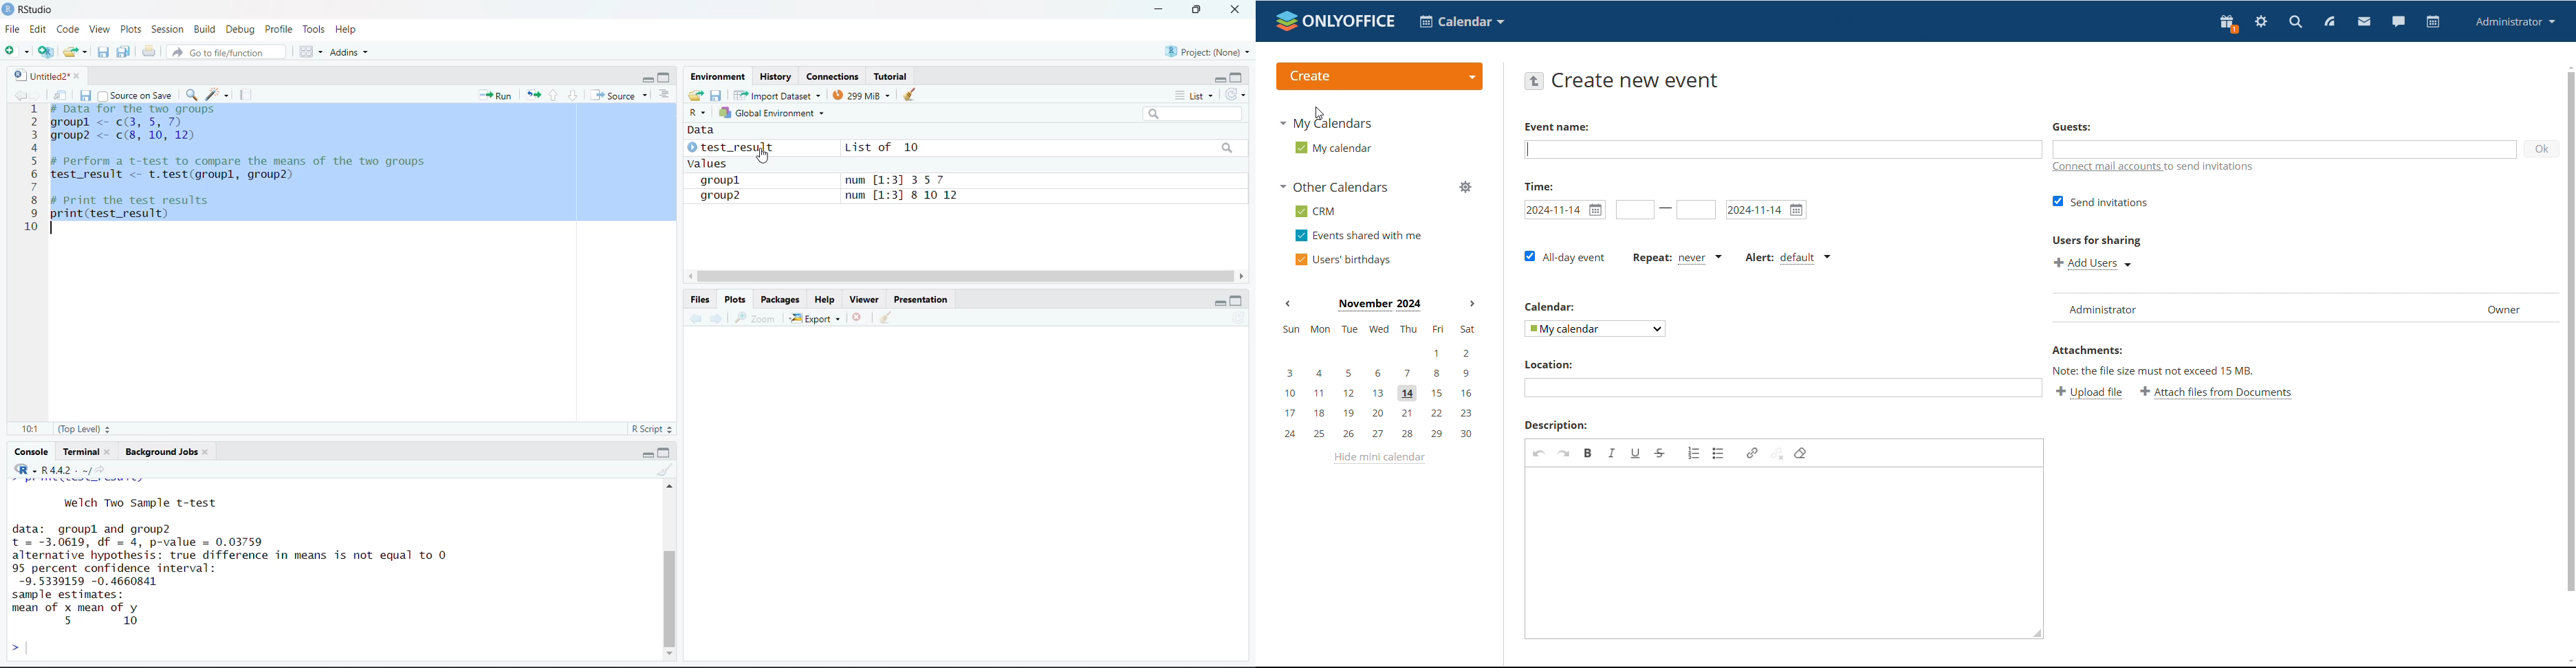 Image resolution: width=2576 pixels, height=672 pixels. What do you see at coordinates (1235, 9) in the screenshot?
I see `close` at bounding box center [1235, 9].